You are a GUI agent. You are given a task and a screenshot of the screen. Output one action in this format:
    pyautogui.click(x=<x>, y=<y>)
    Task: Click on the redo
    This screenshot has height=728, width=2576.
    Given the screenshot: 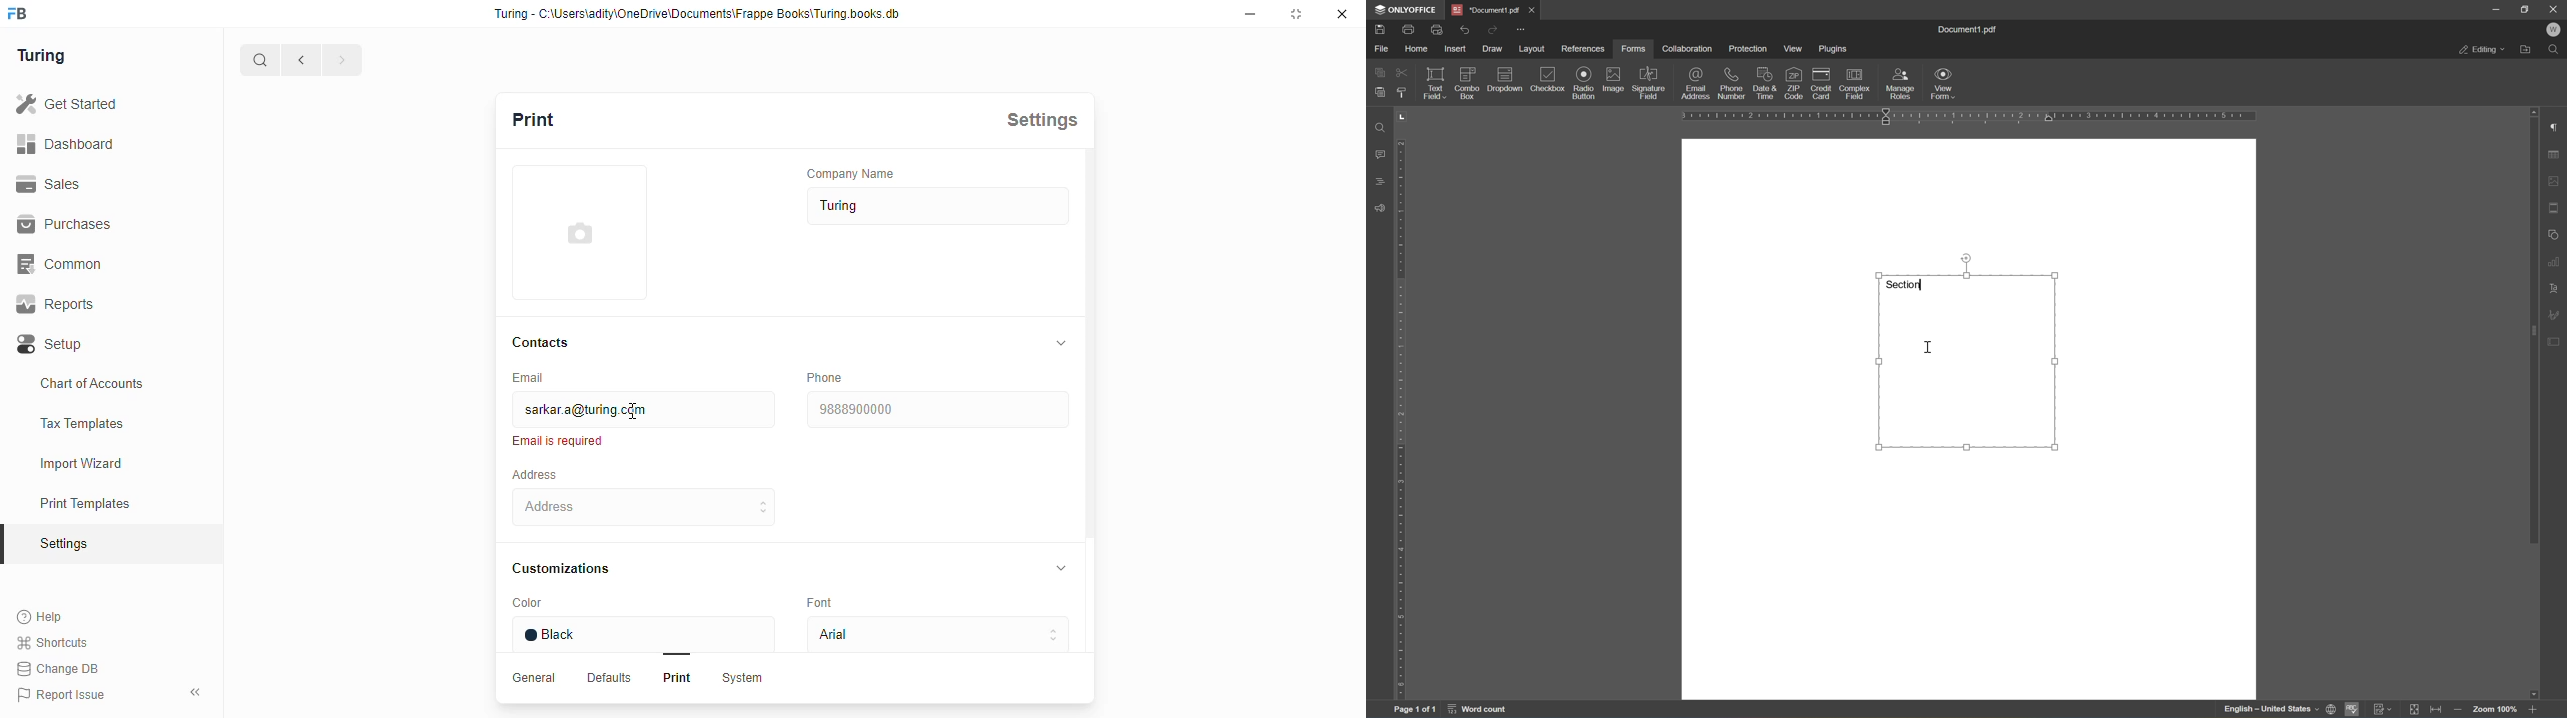 What is the action you would take?
    pyautogui.click(x=1491, y=29)
    